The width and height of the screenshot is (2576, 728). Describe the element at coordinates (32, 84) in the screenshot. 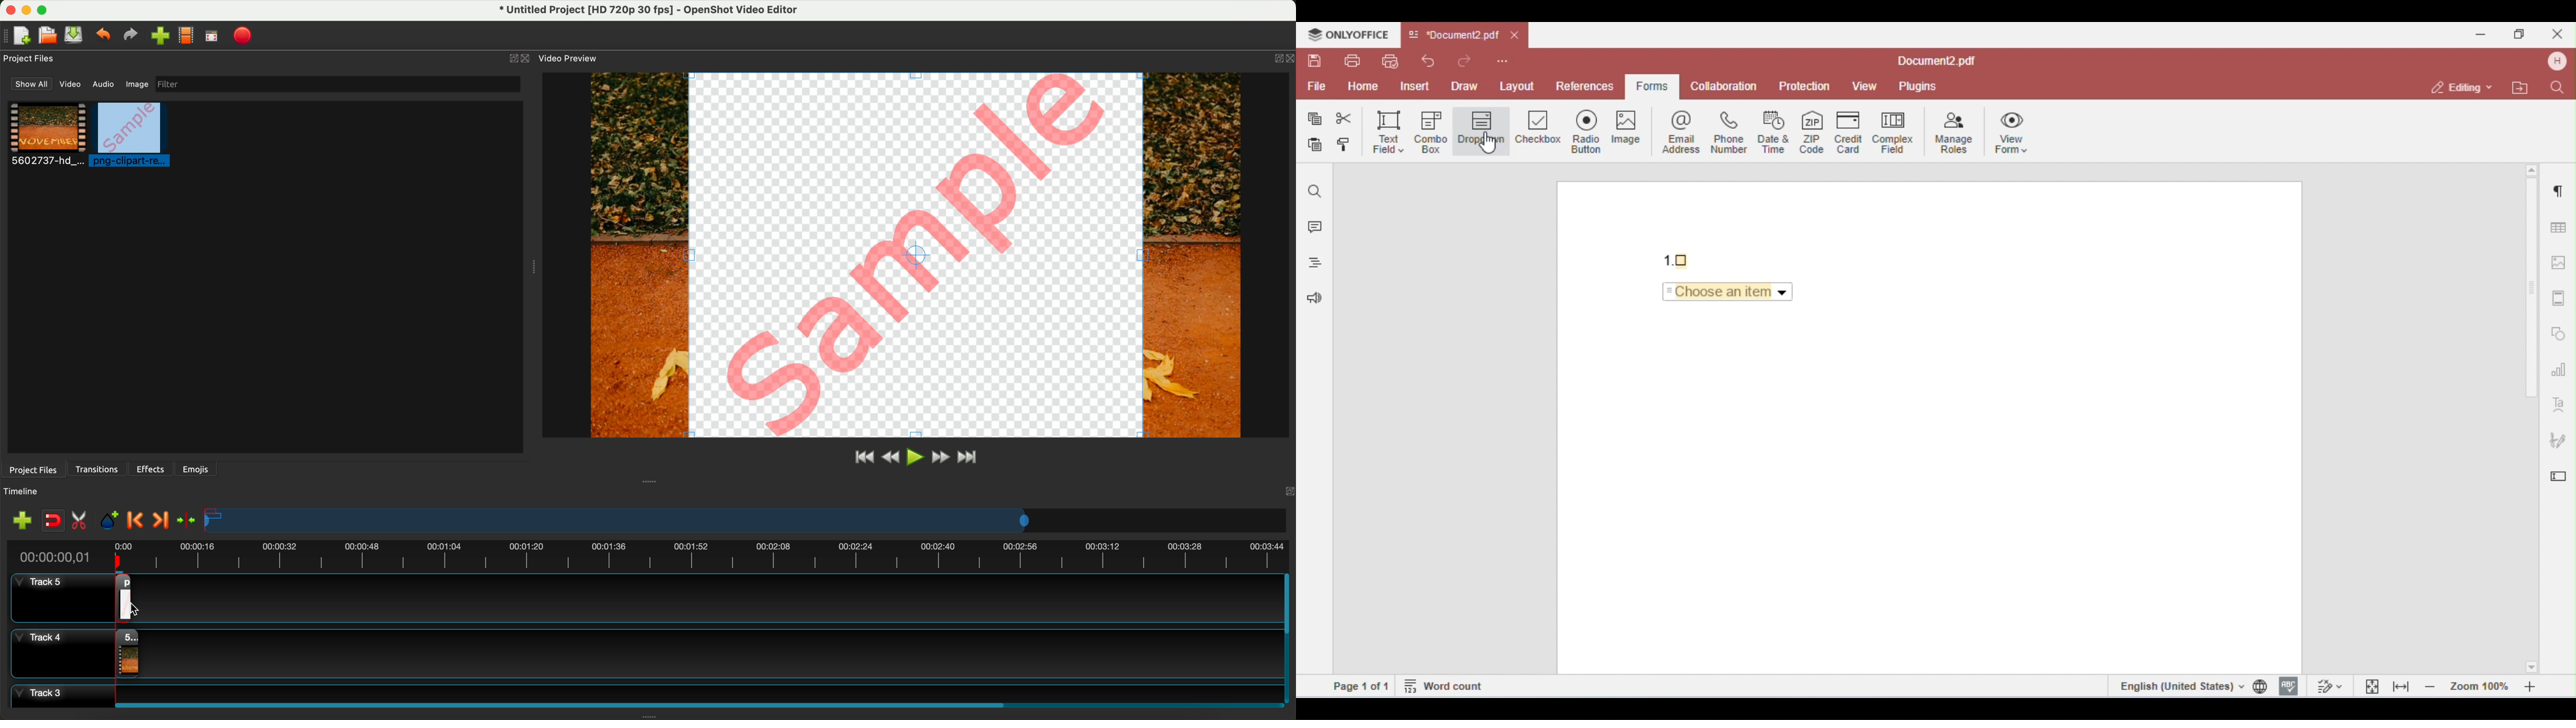

I see `show all` at that location.